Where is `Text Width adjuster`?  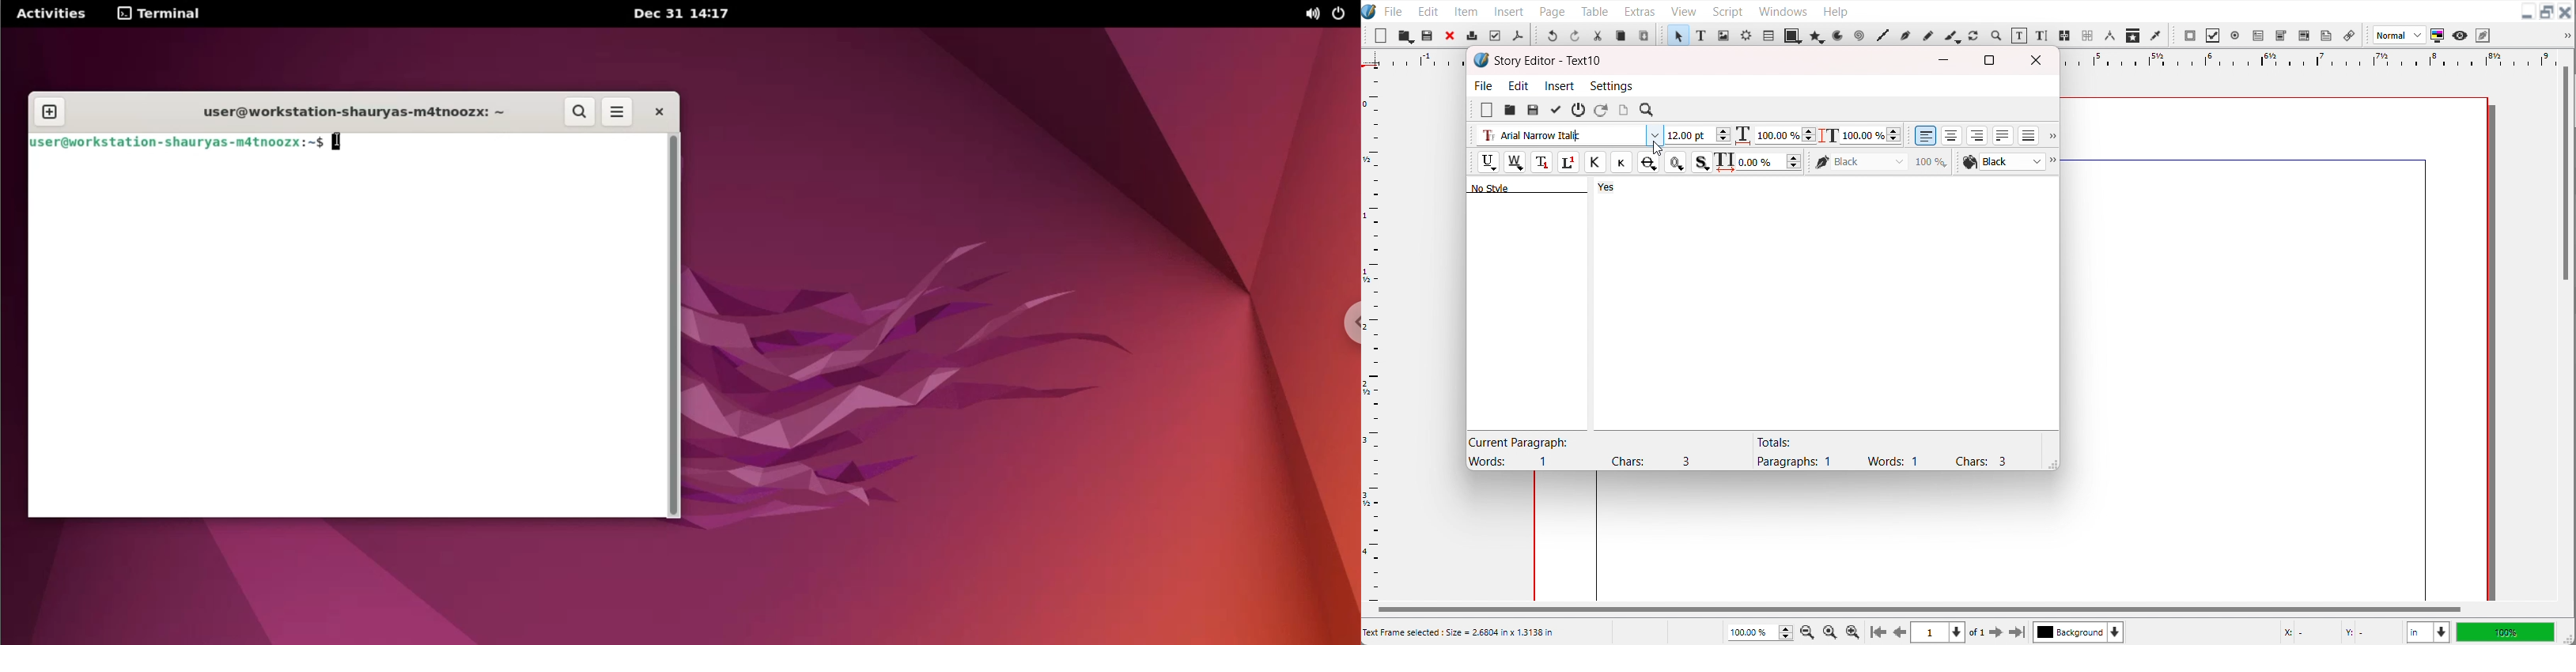 Text Width adjuster is located at coordinates (1770, 162).